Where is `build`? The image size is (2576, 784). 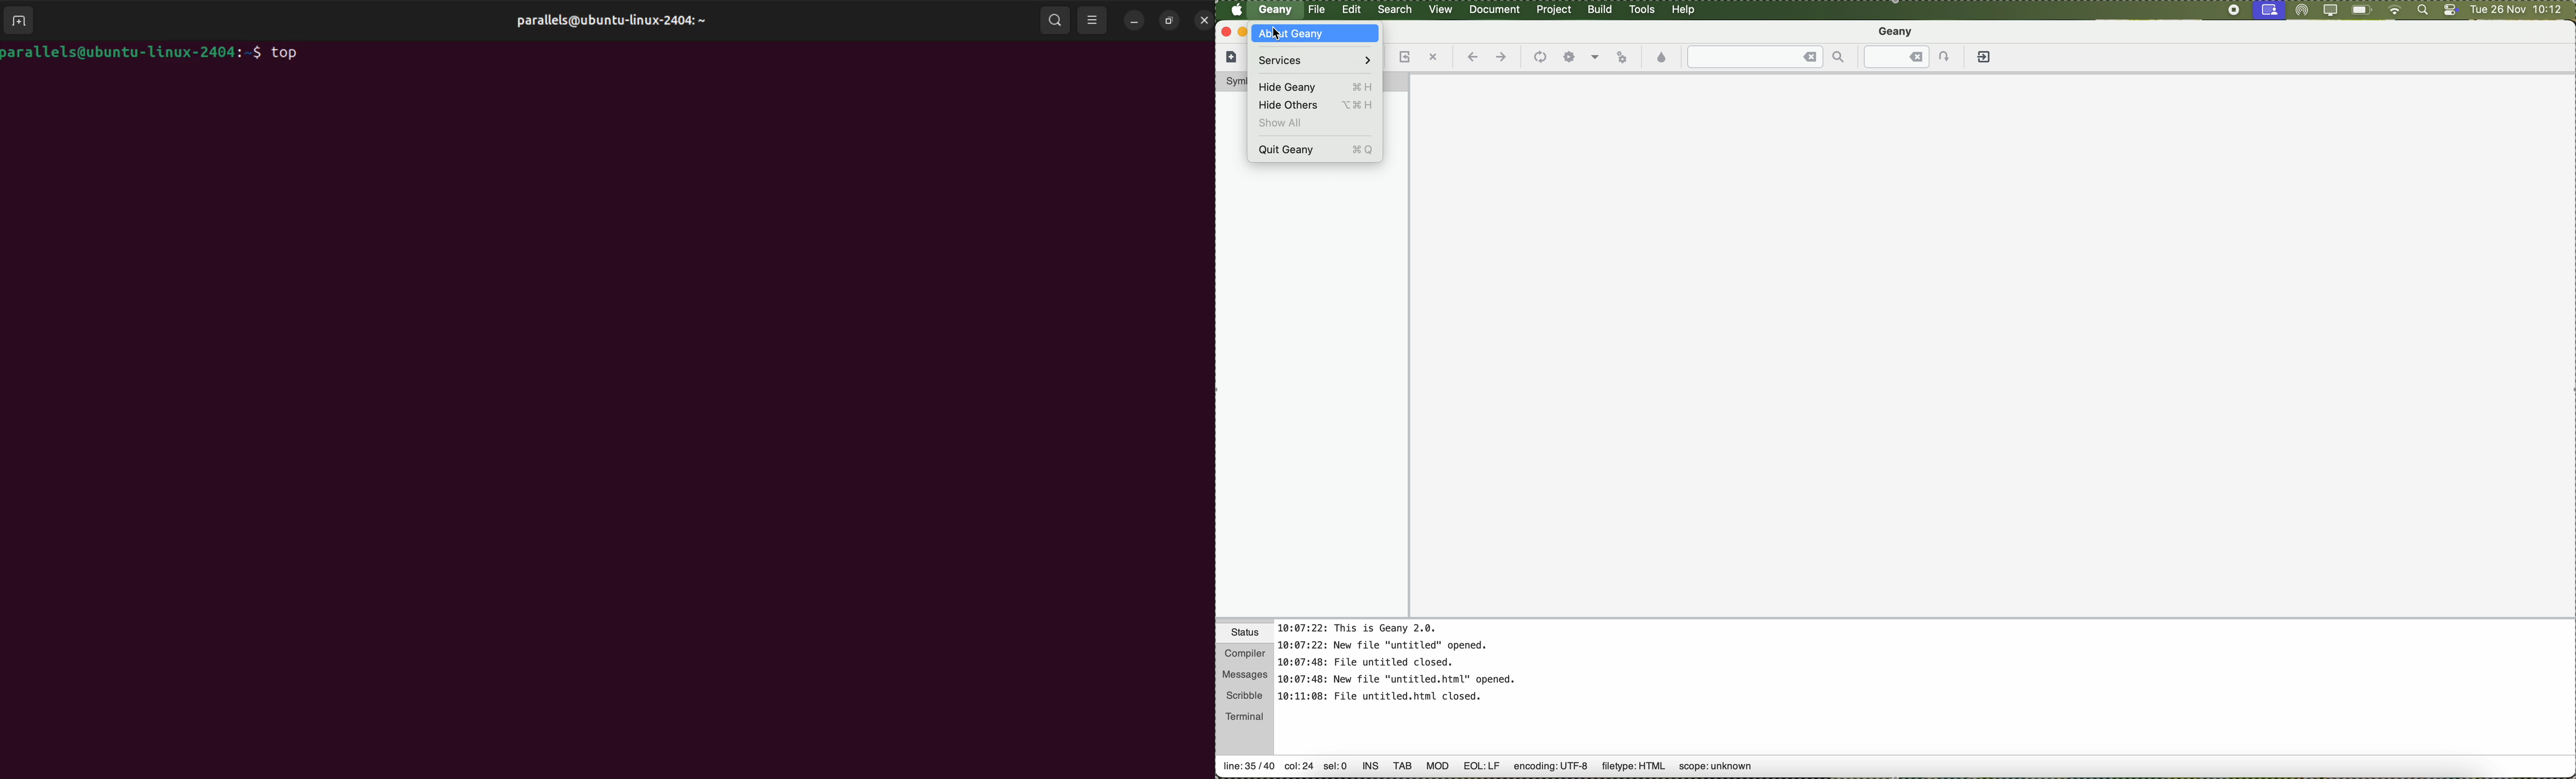
build is located at coordinates (1603, 11).